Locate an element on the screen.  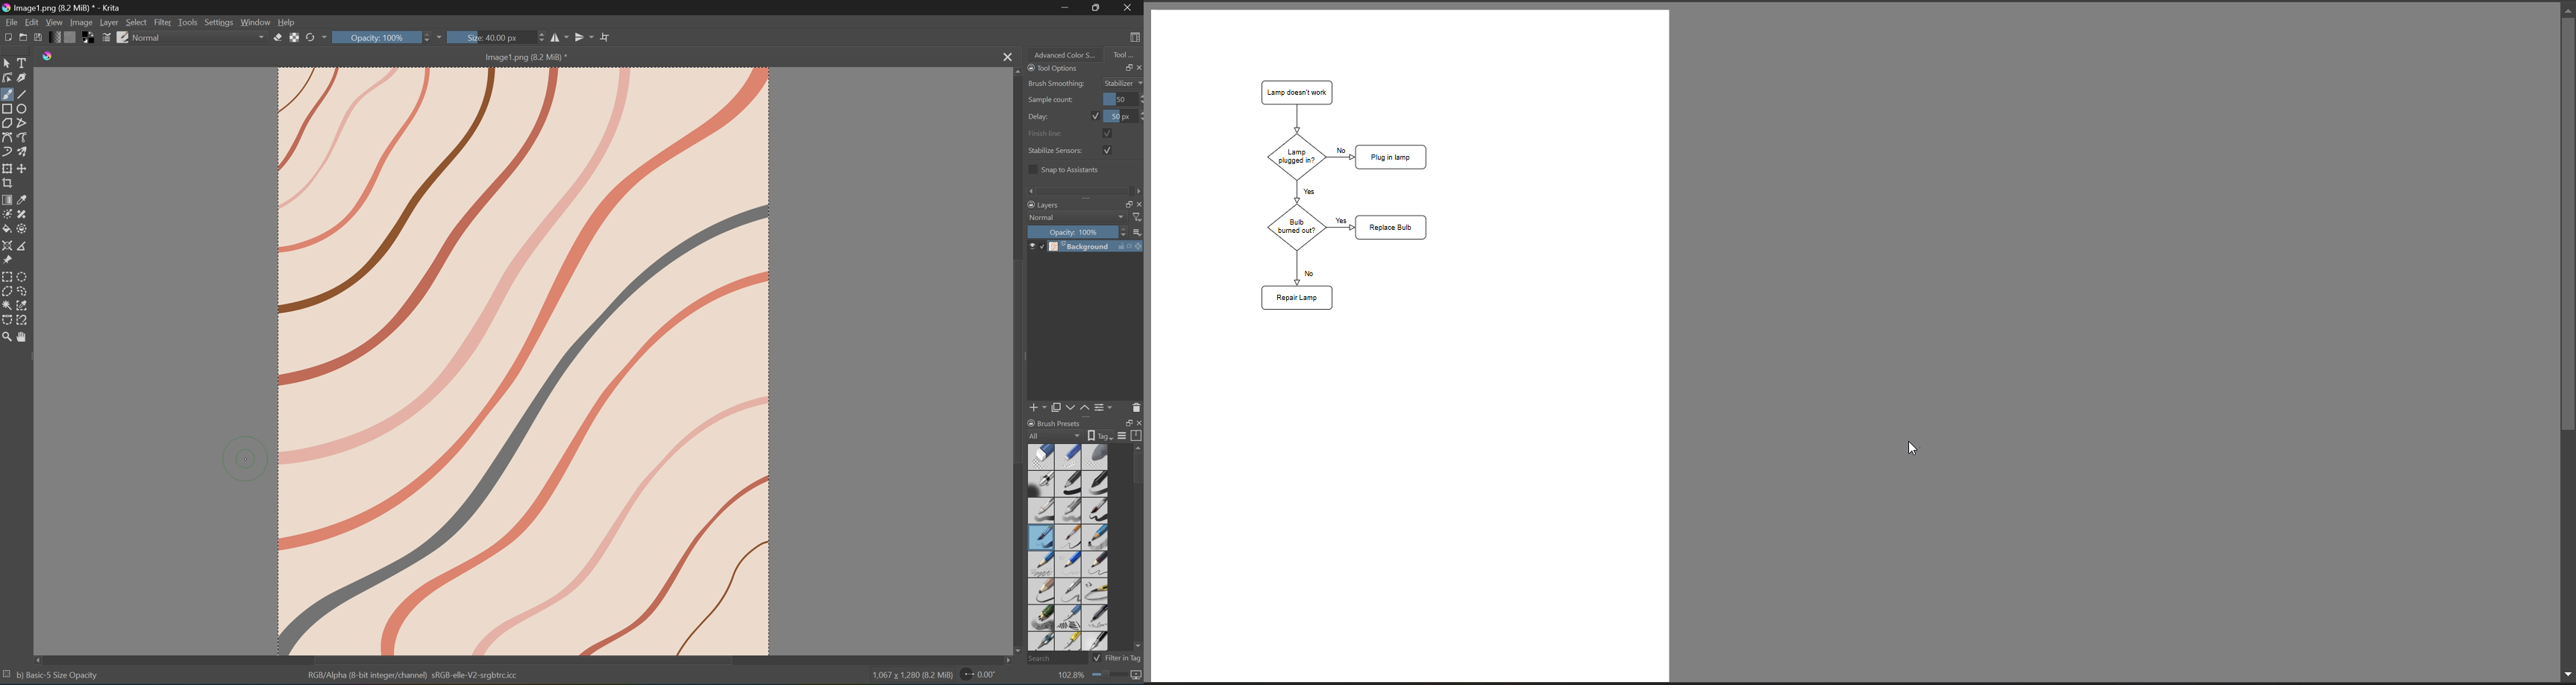
RGB Alpha (8-bit integer/channel) sRGB-elle-V2-srgbcicc is located at coordinates (414, 677).